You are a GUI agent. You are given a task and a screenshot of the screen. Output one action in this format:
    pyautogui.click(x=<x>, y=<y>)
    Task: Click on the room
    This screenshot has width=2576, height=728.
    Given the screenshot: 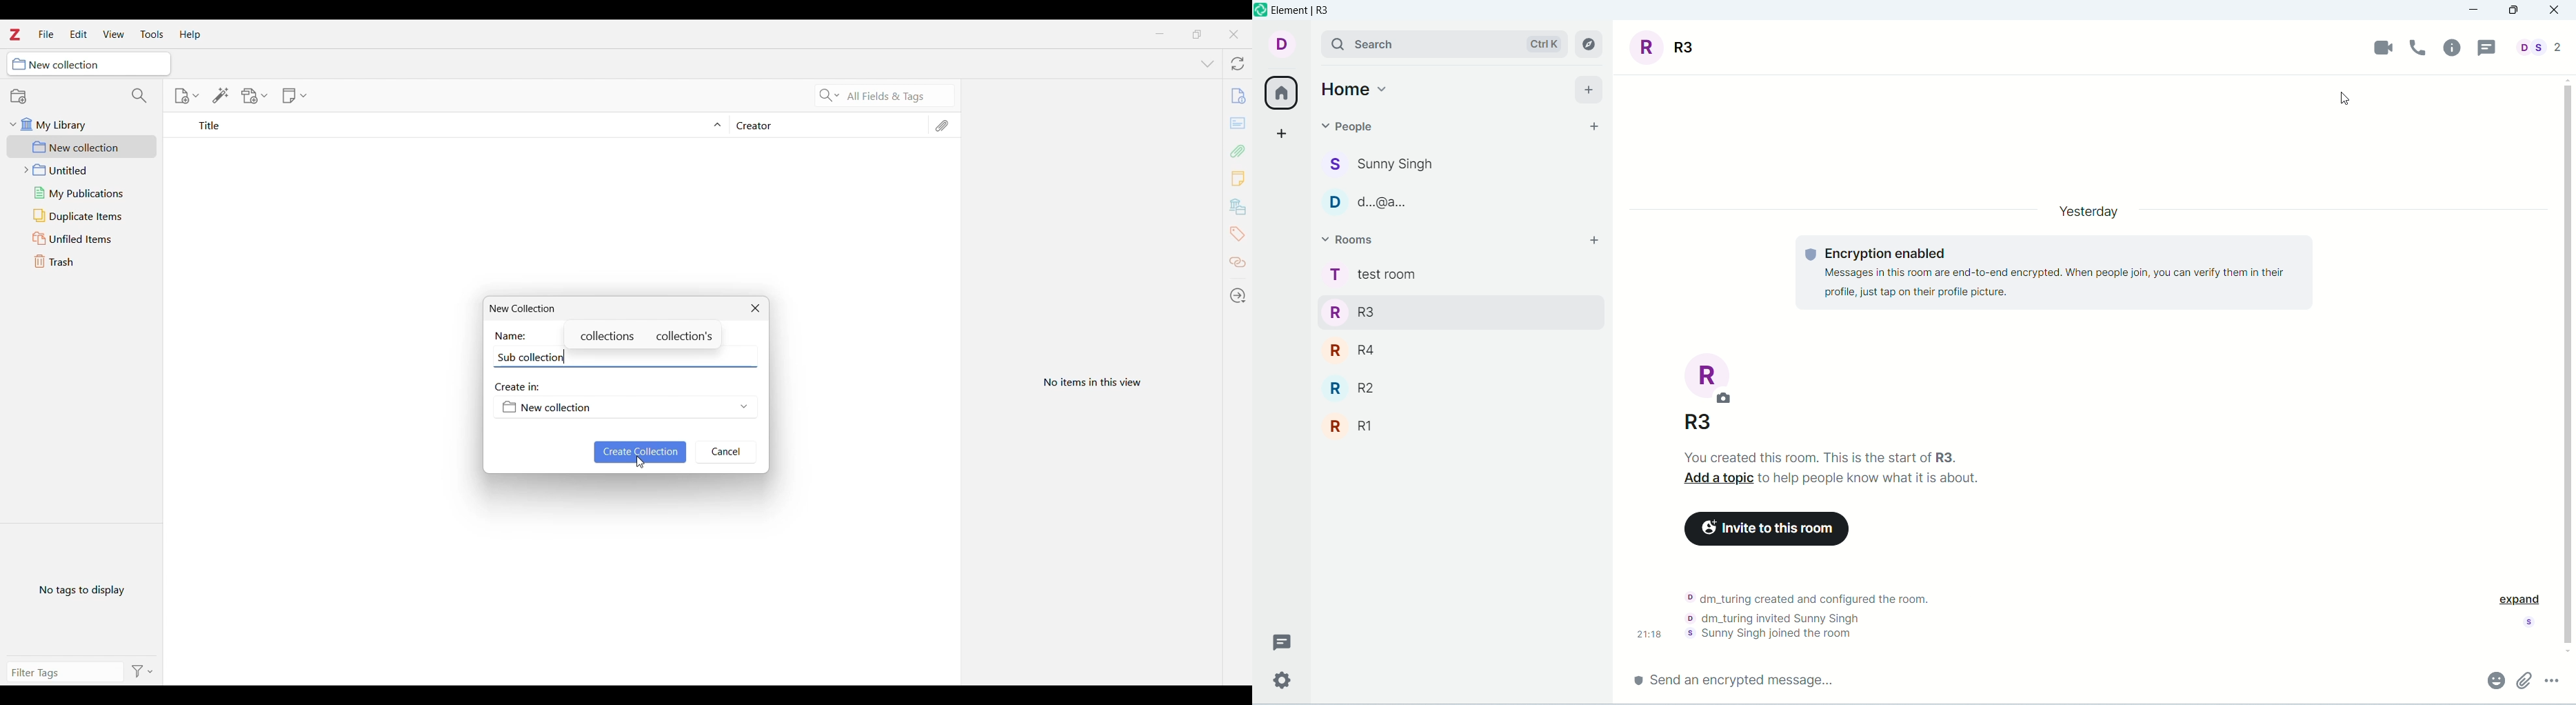 What is the action you would take?
    pyautogui.click(x=1713, y=375)
    